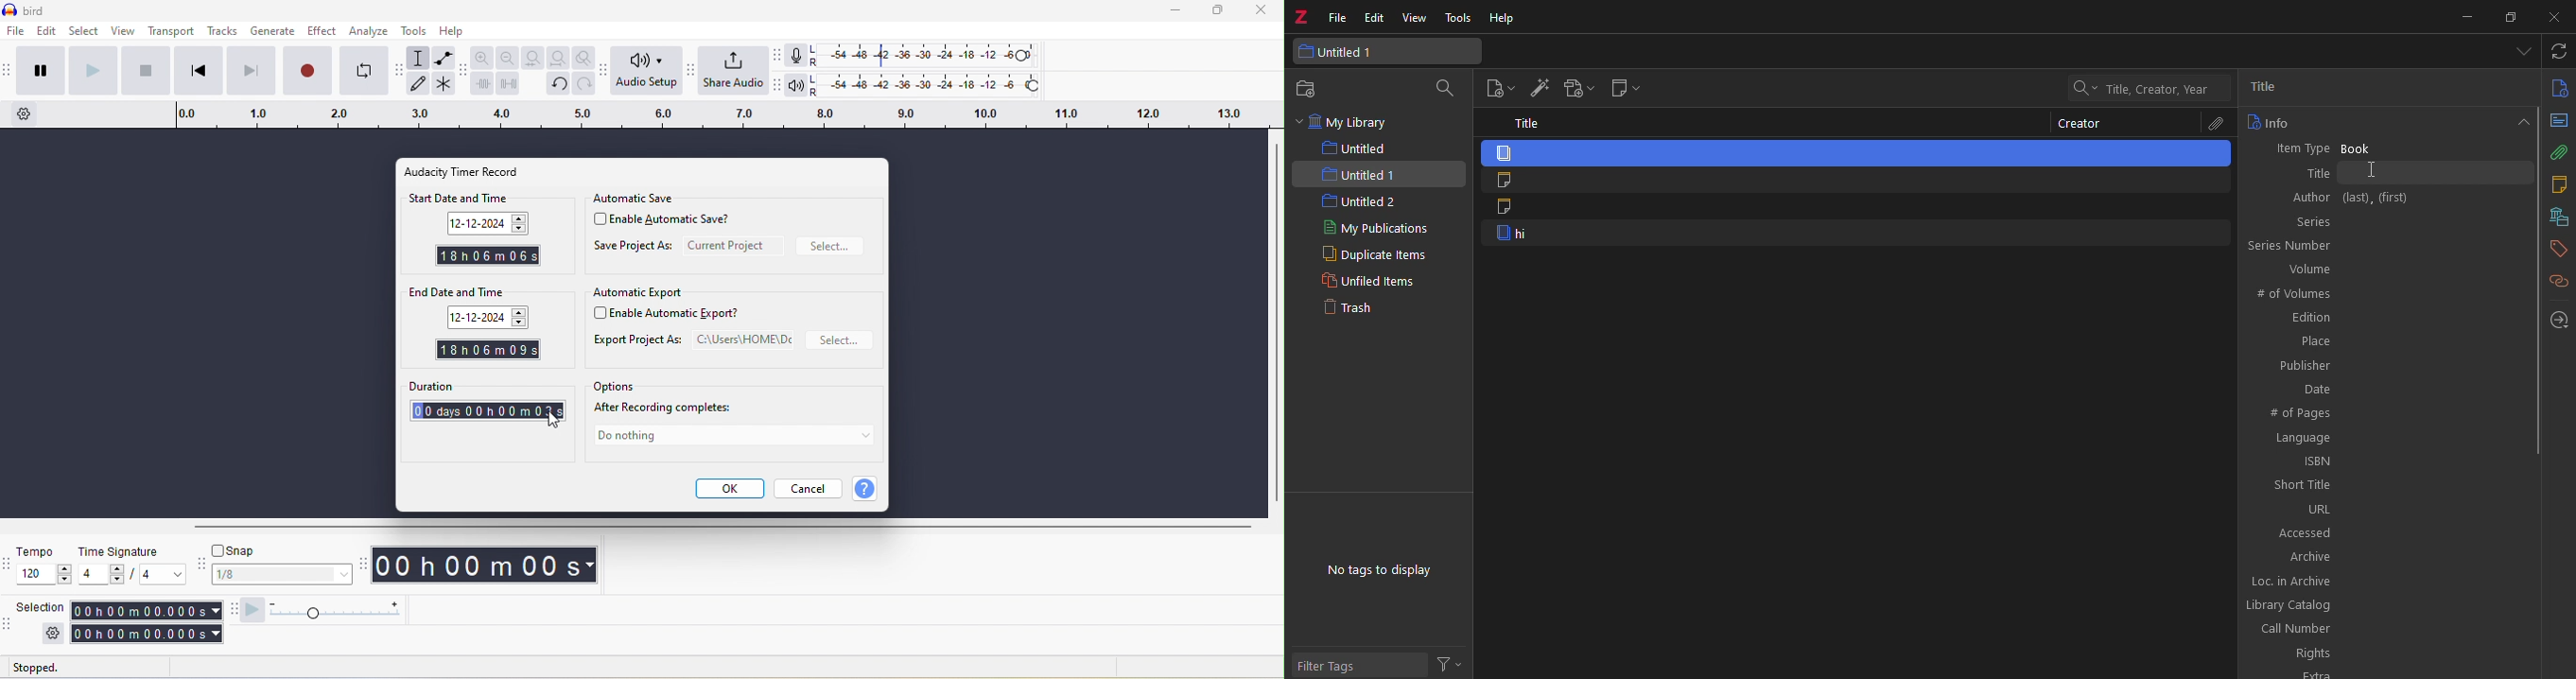 The height and width of the screenshot is (700, 2576). What do you see at coordinates (2387, 485) in the screenshot?
I see `Short title` at bounding box center [2387, 485].